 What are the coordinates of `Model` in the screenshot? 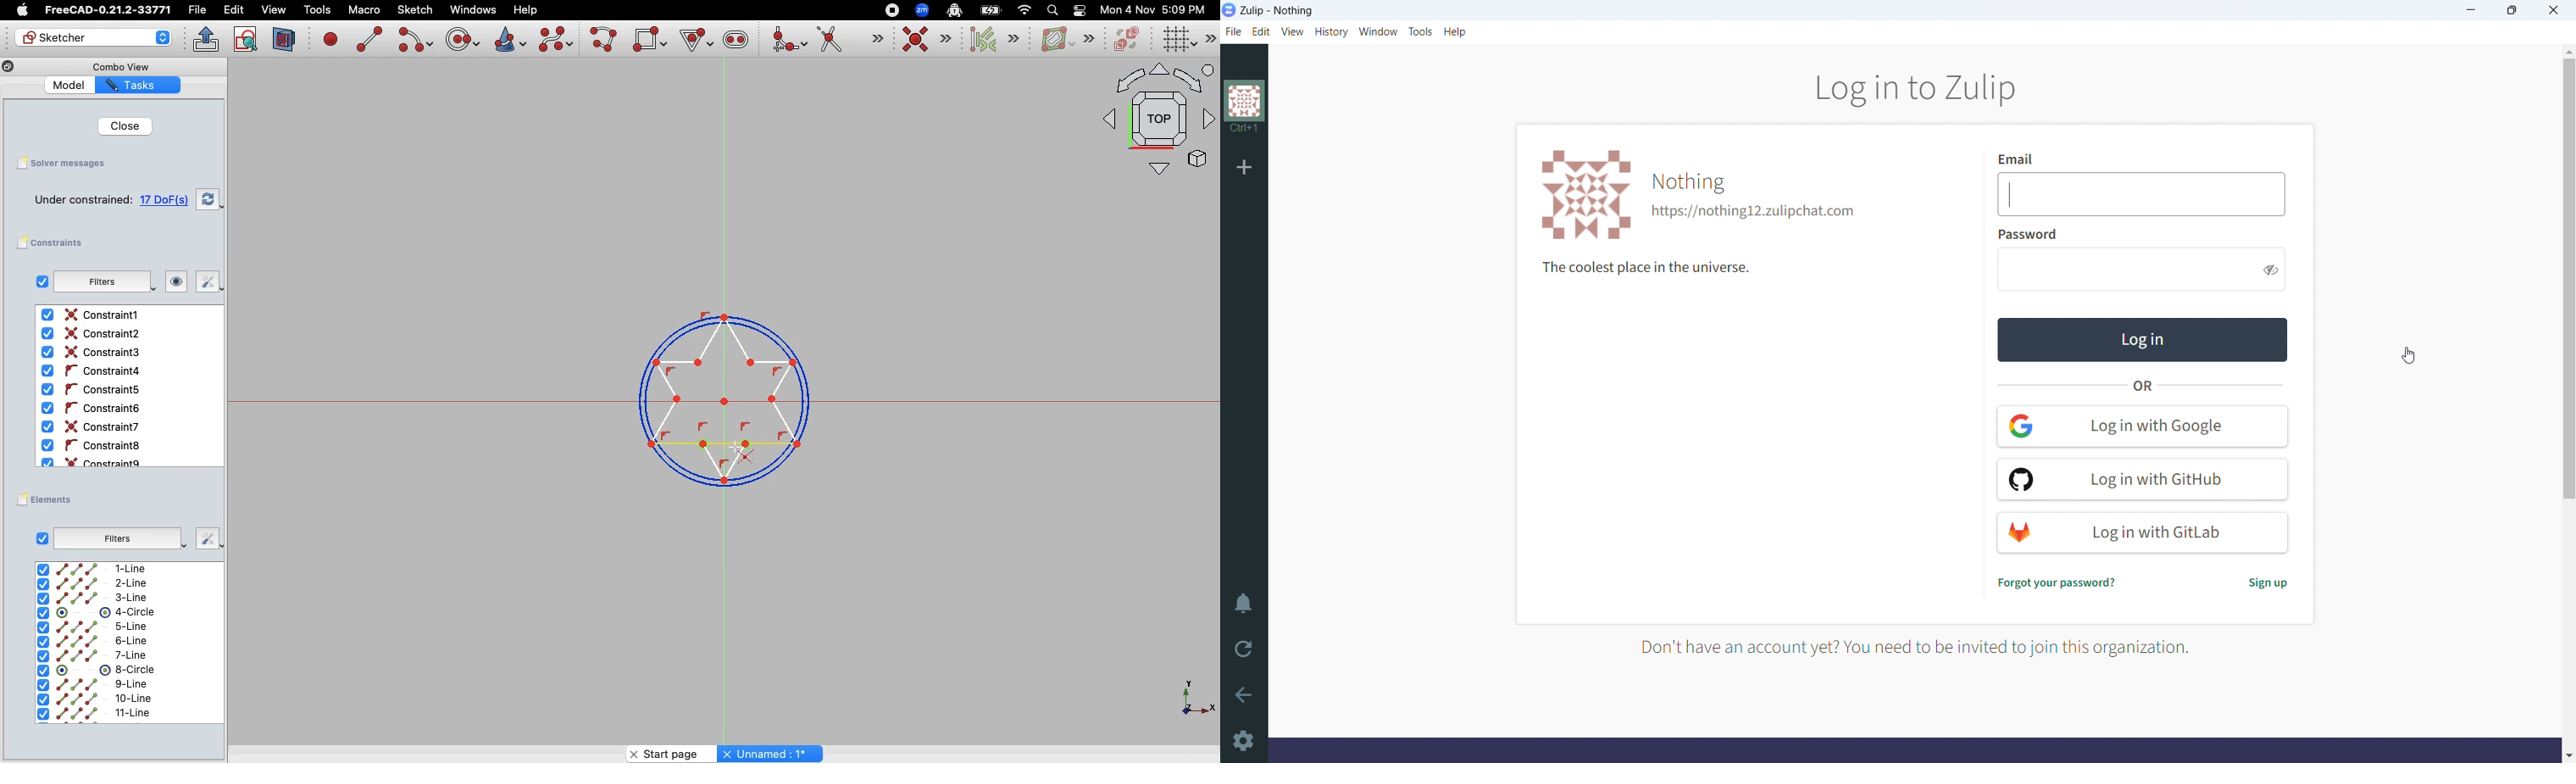 It's located at (67, 84).